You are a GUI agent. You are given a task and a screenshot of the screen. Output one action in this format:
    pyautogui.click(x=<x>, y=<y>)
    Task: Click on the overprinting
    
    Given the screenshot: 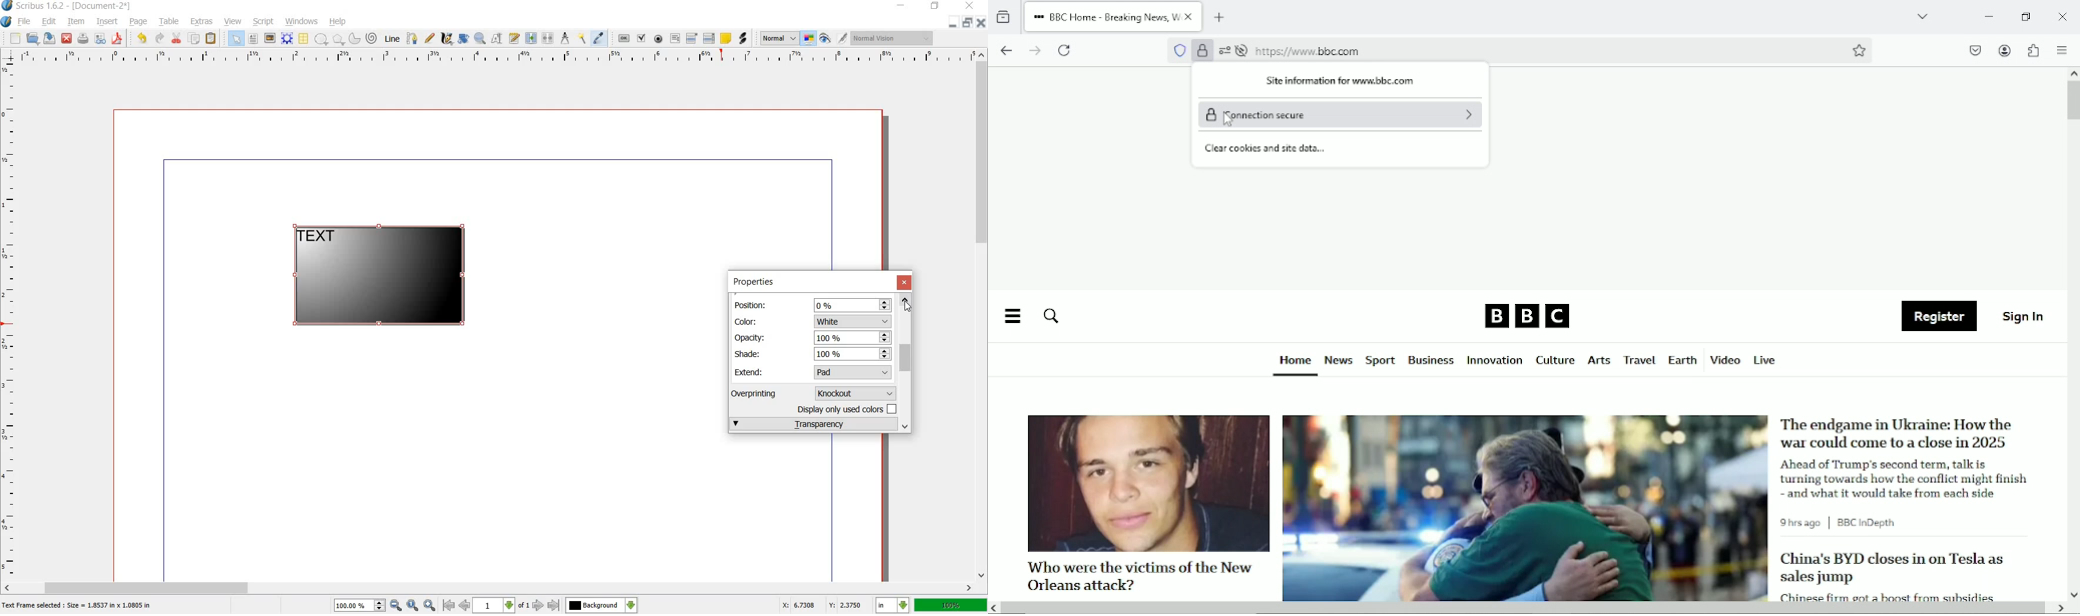 What is the action you would take?
    pyautogui.click(x=759, y=393)
    